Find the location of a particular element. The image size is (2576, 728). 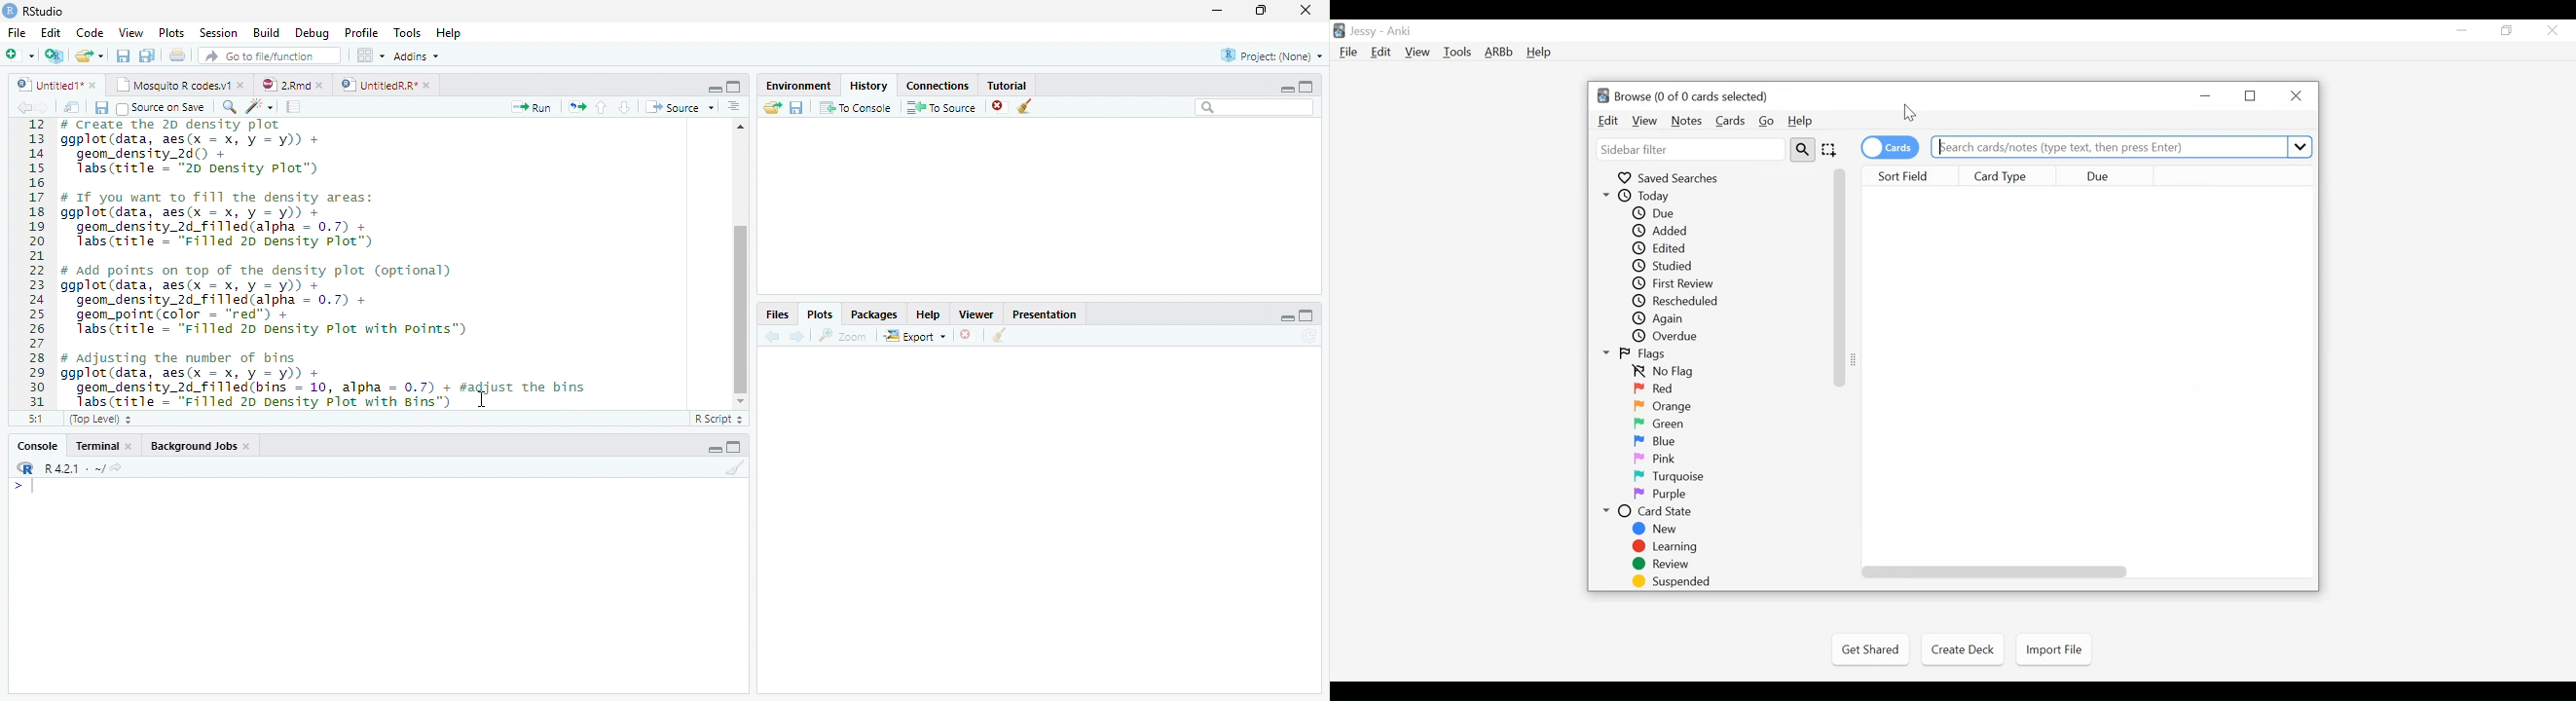

GO to file/function is located at coordinates (266, 55).